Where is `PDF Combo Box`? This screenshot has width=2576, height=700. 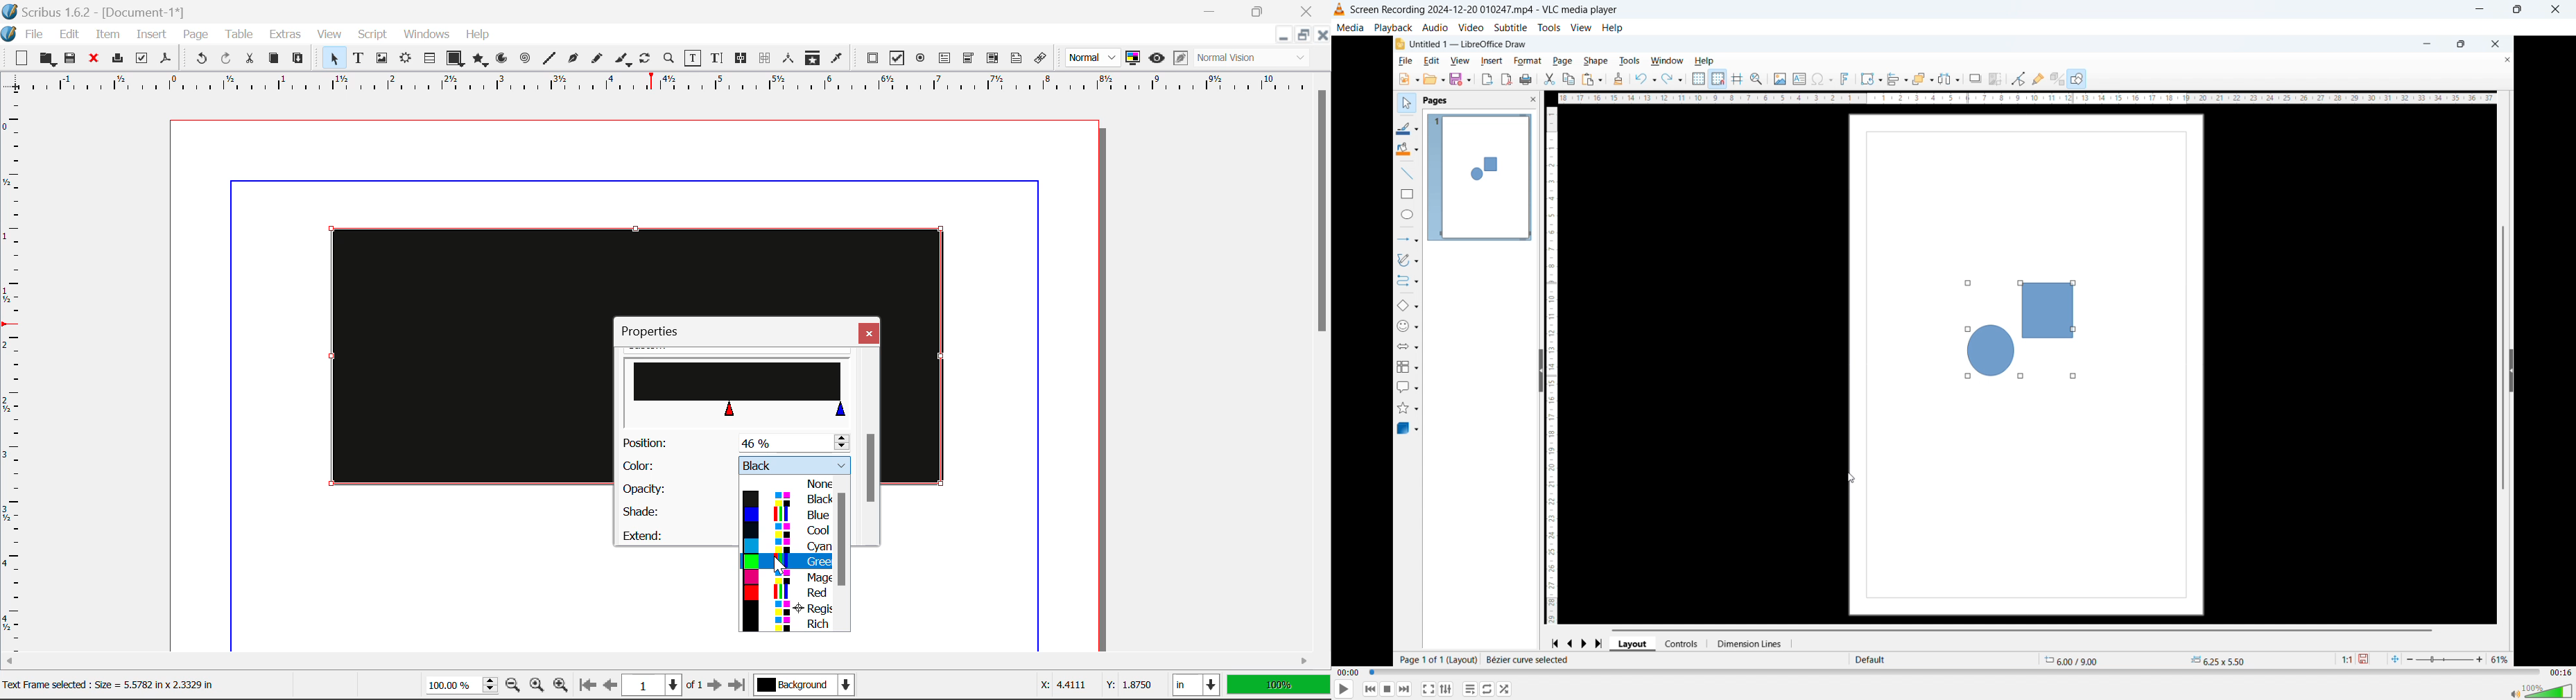 PDF Combo Box is located at coordinates (968, 60).